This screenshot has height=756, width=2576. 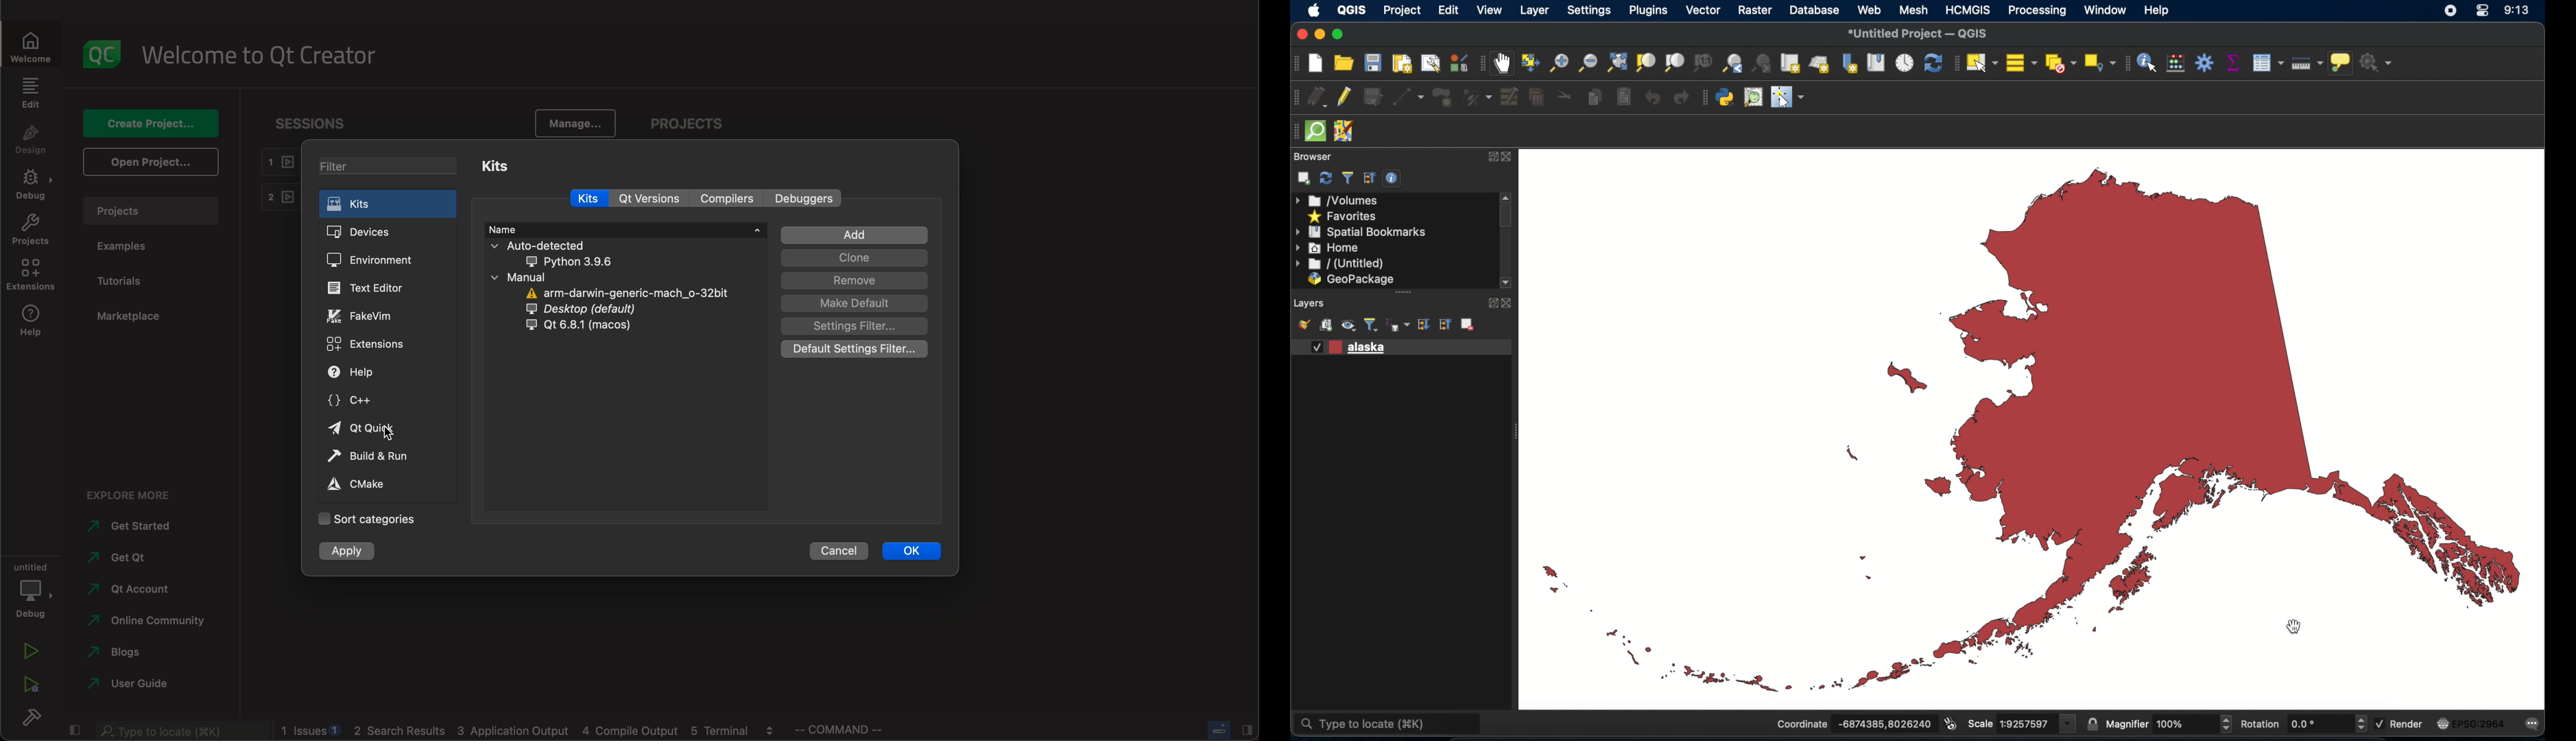 What do you see at coordinates (852, 327) in the screenshot?
I see `filter` at bounding box center [852, 327].